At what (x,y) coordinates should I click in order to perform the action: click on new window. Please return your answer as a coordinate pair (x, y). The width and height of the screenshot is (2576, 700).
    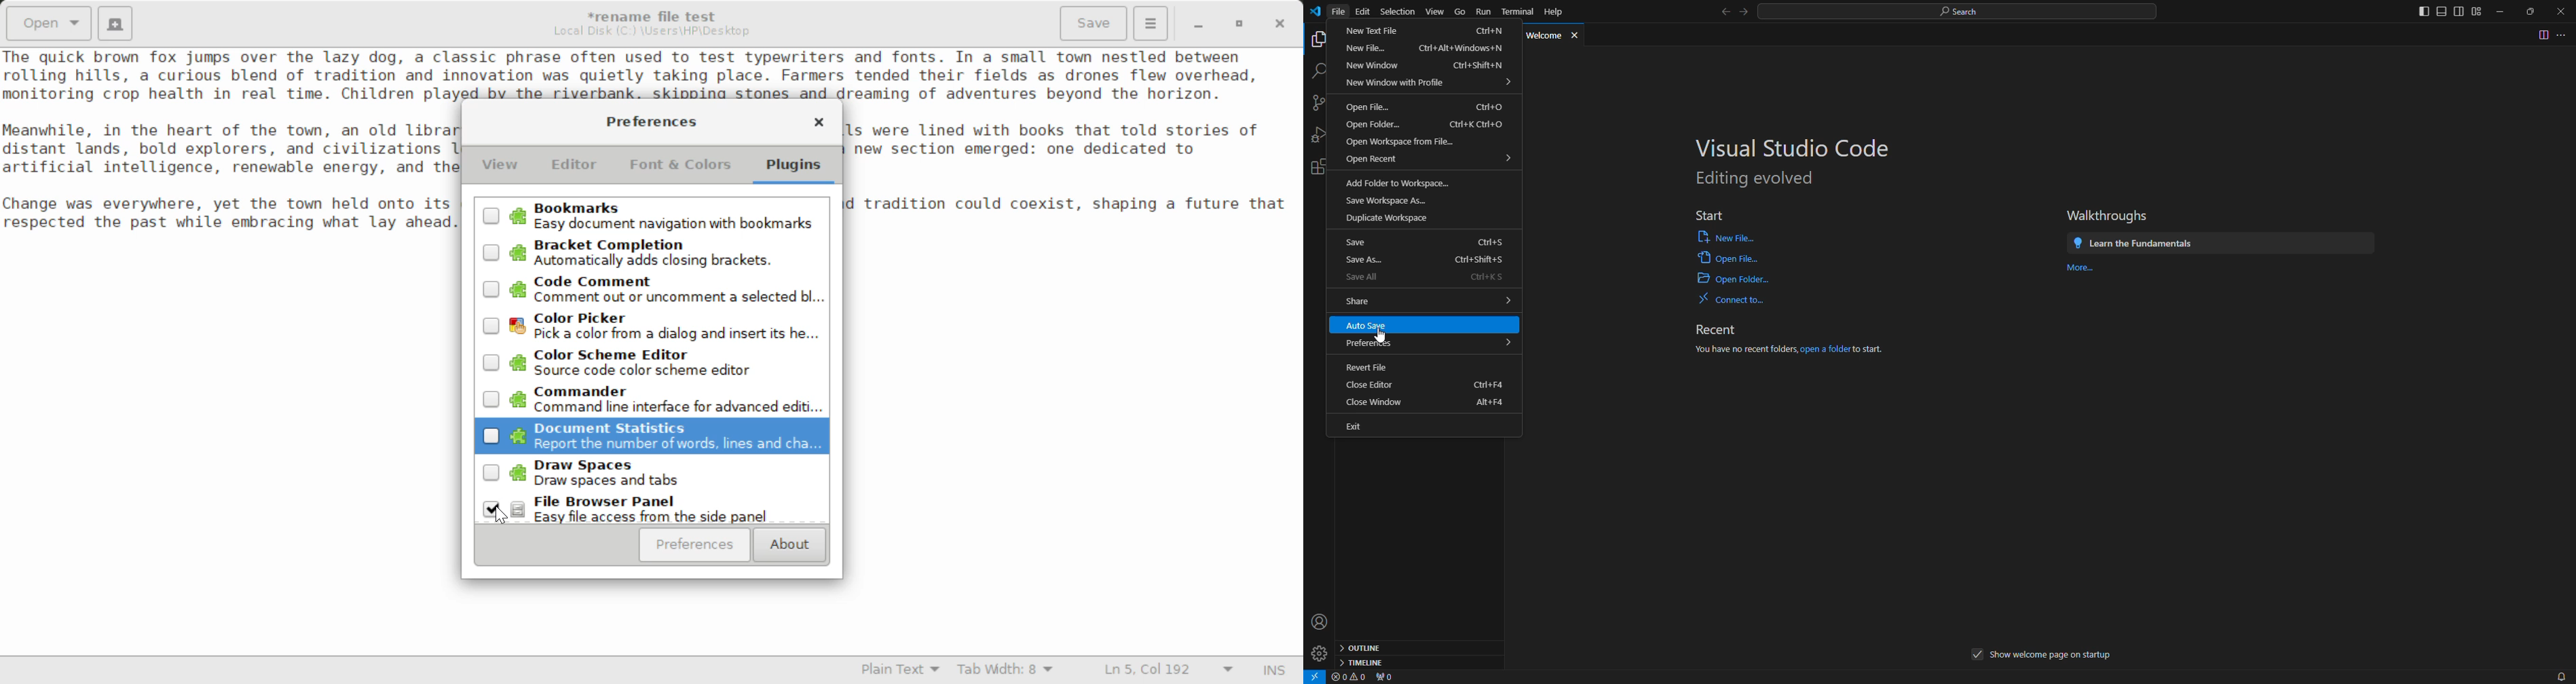
    Looking at the image, I should click on (1374, 65).